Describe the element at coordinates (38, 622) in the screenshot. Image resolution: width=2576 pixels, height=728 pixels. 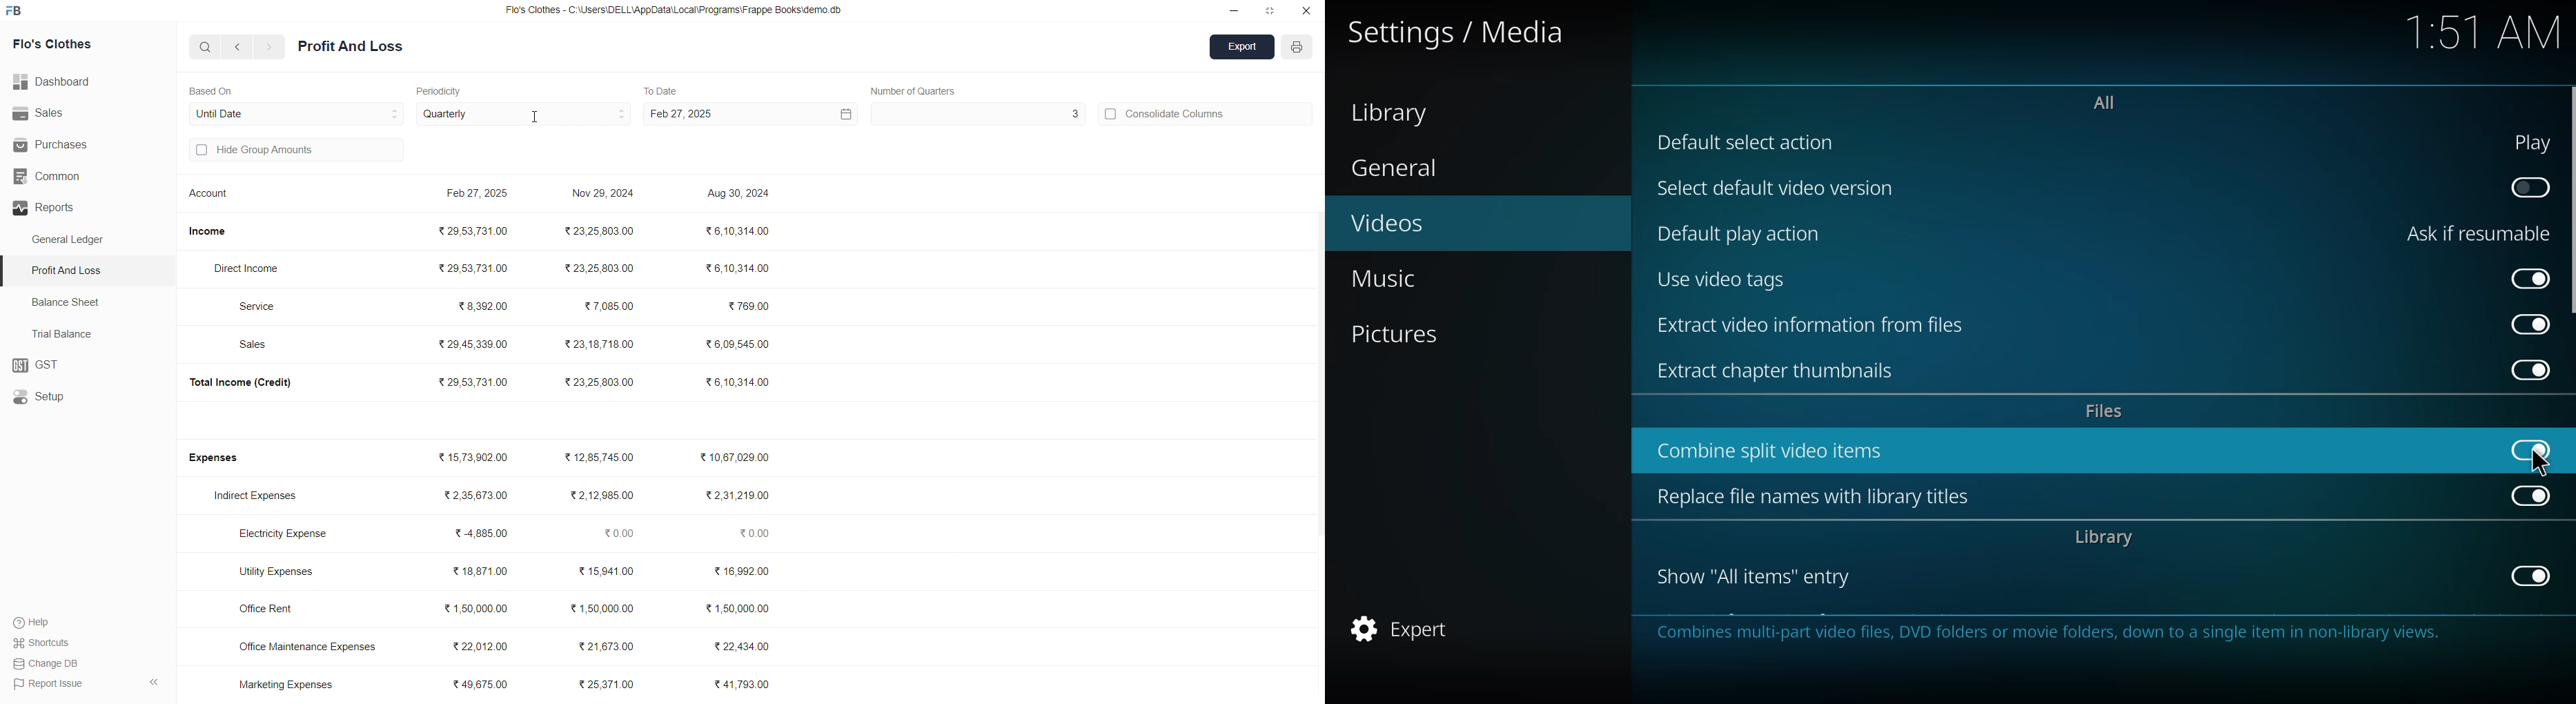
I see `Help` at that location.